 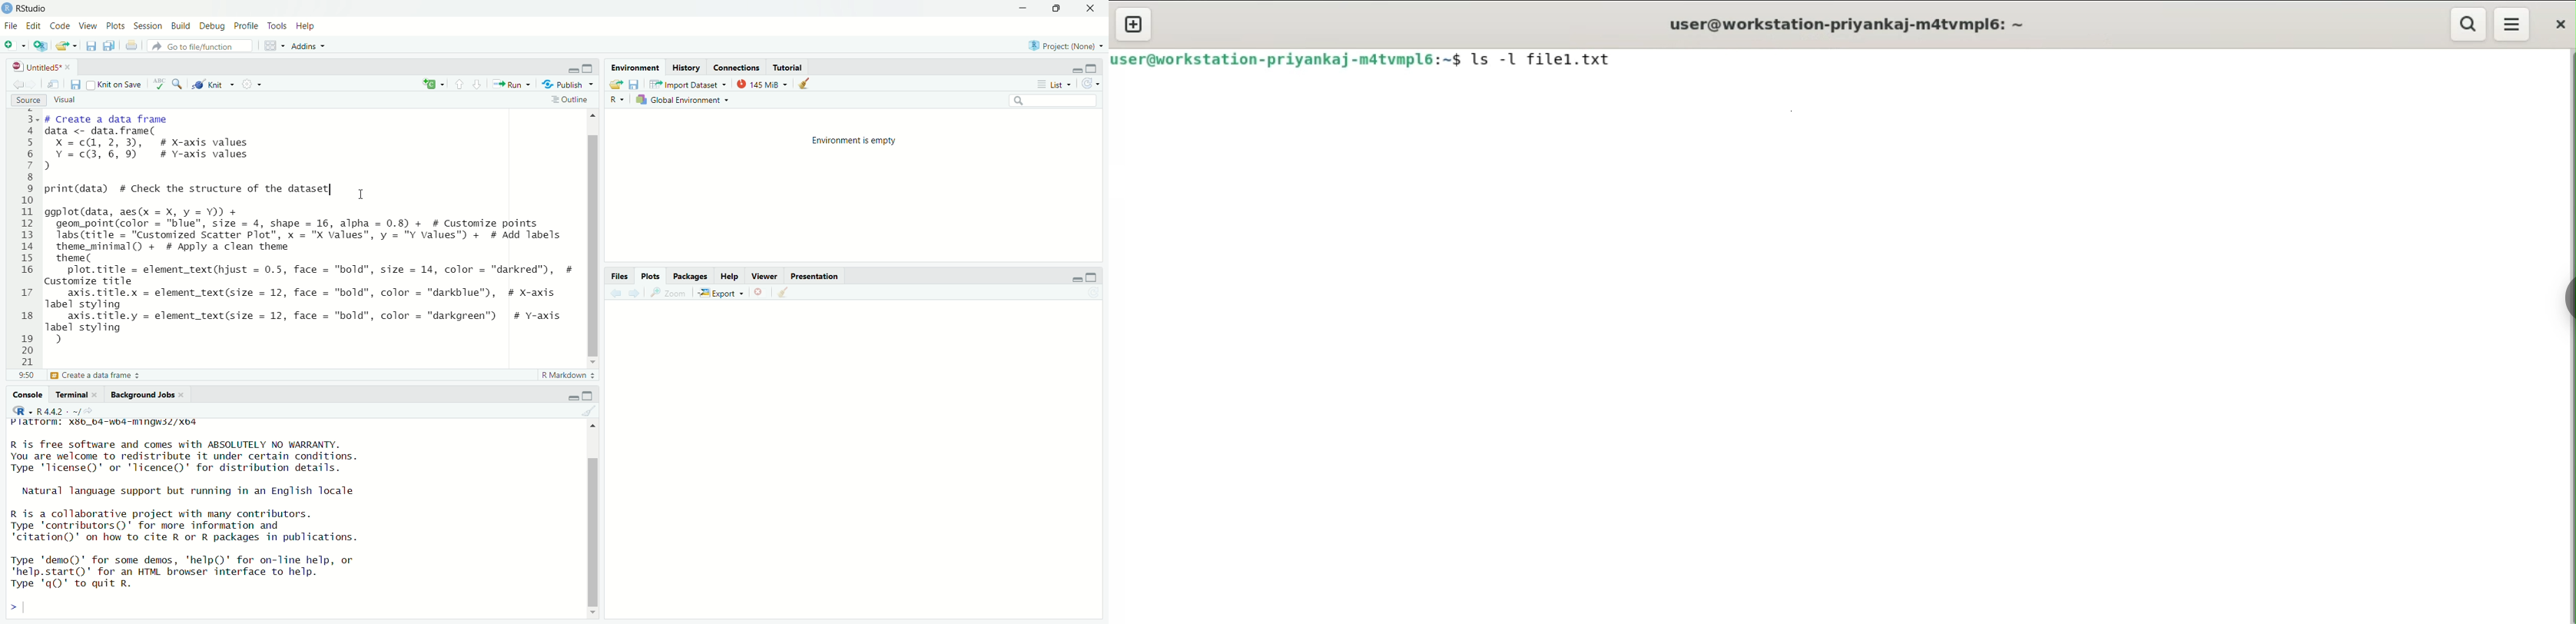 I want to click on Save file, so click(x=634, y=84).